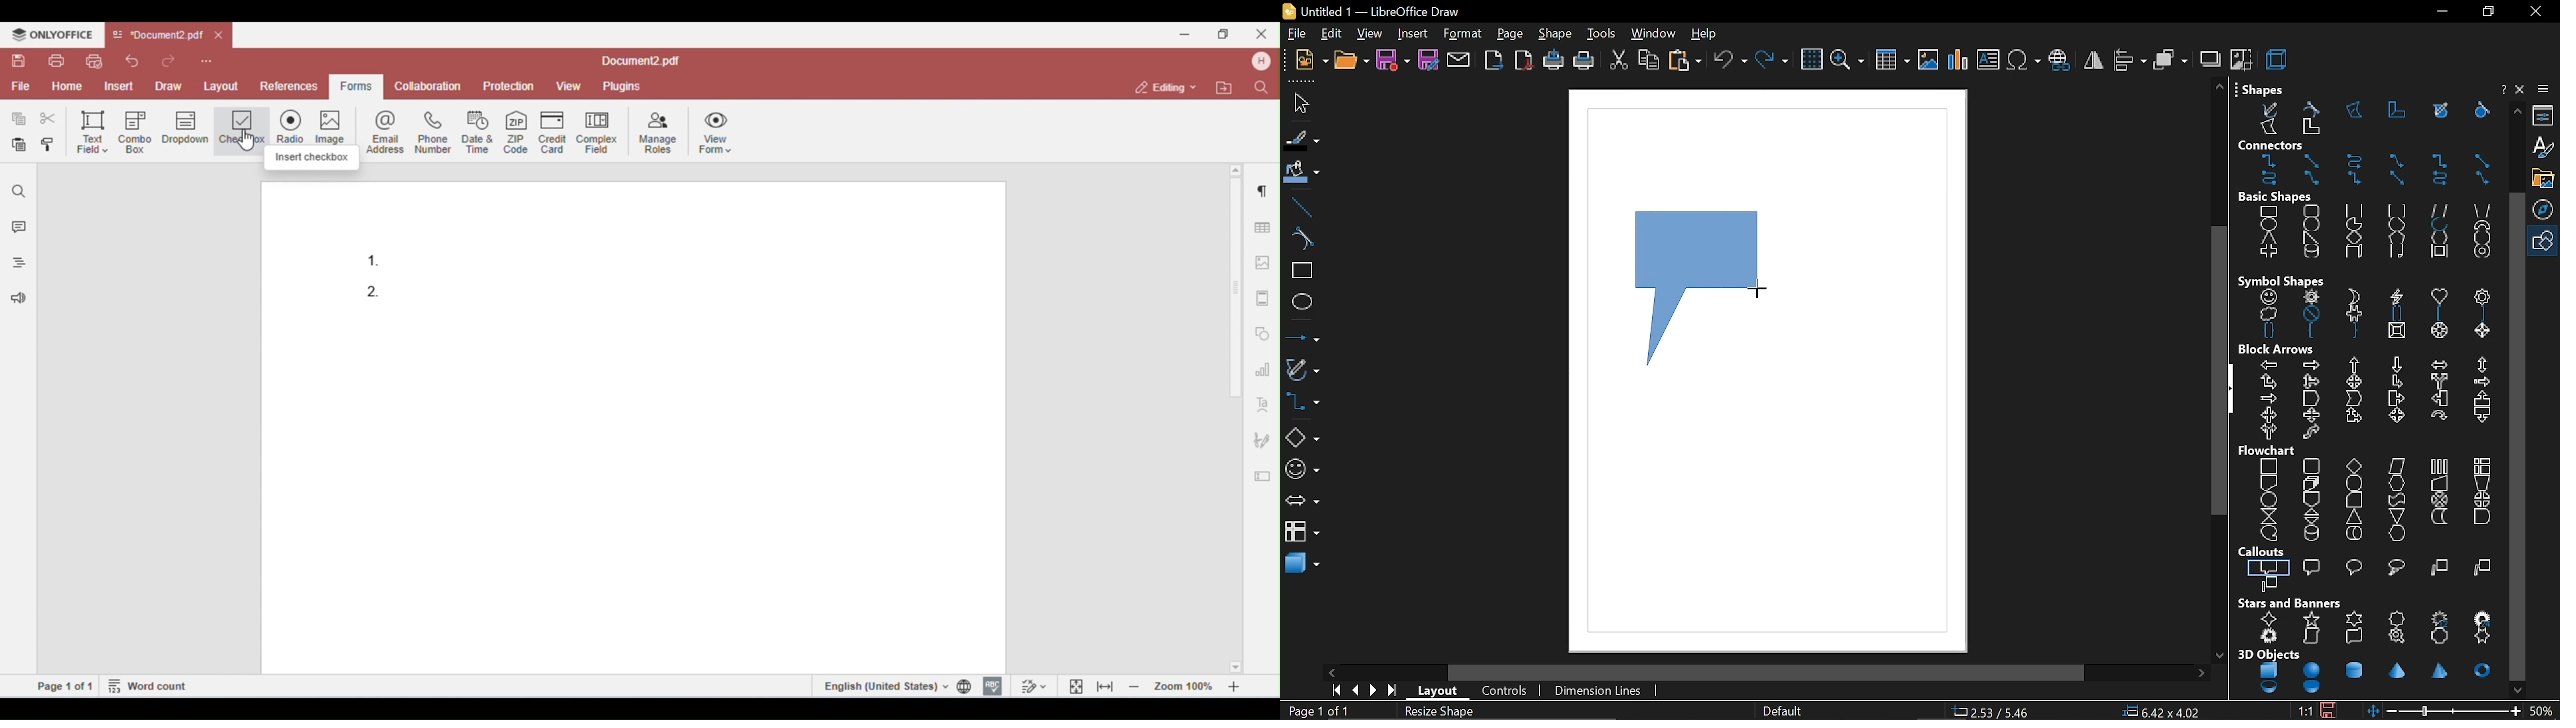 Image resolution: width=2576 pixels, height=728 pixels. I want to click on lines and arrows, so click(1300, 334).